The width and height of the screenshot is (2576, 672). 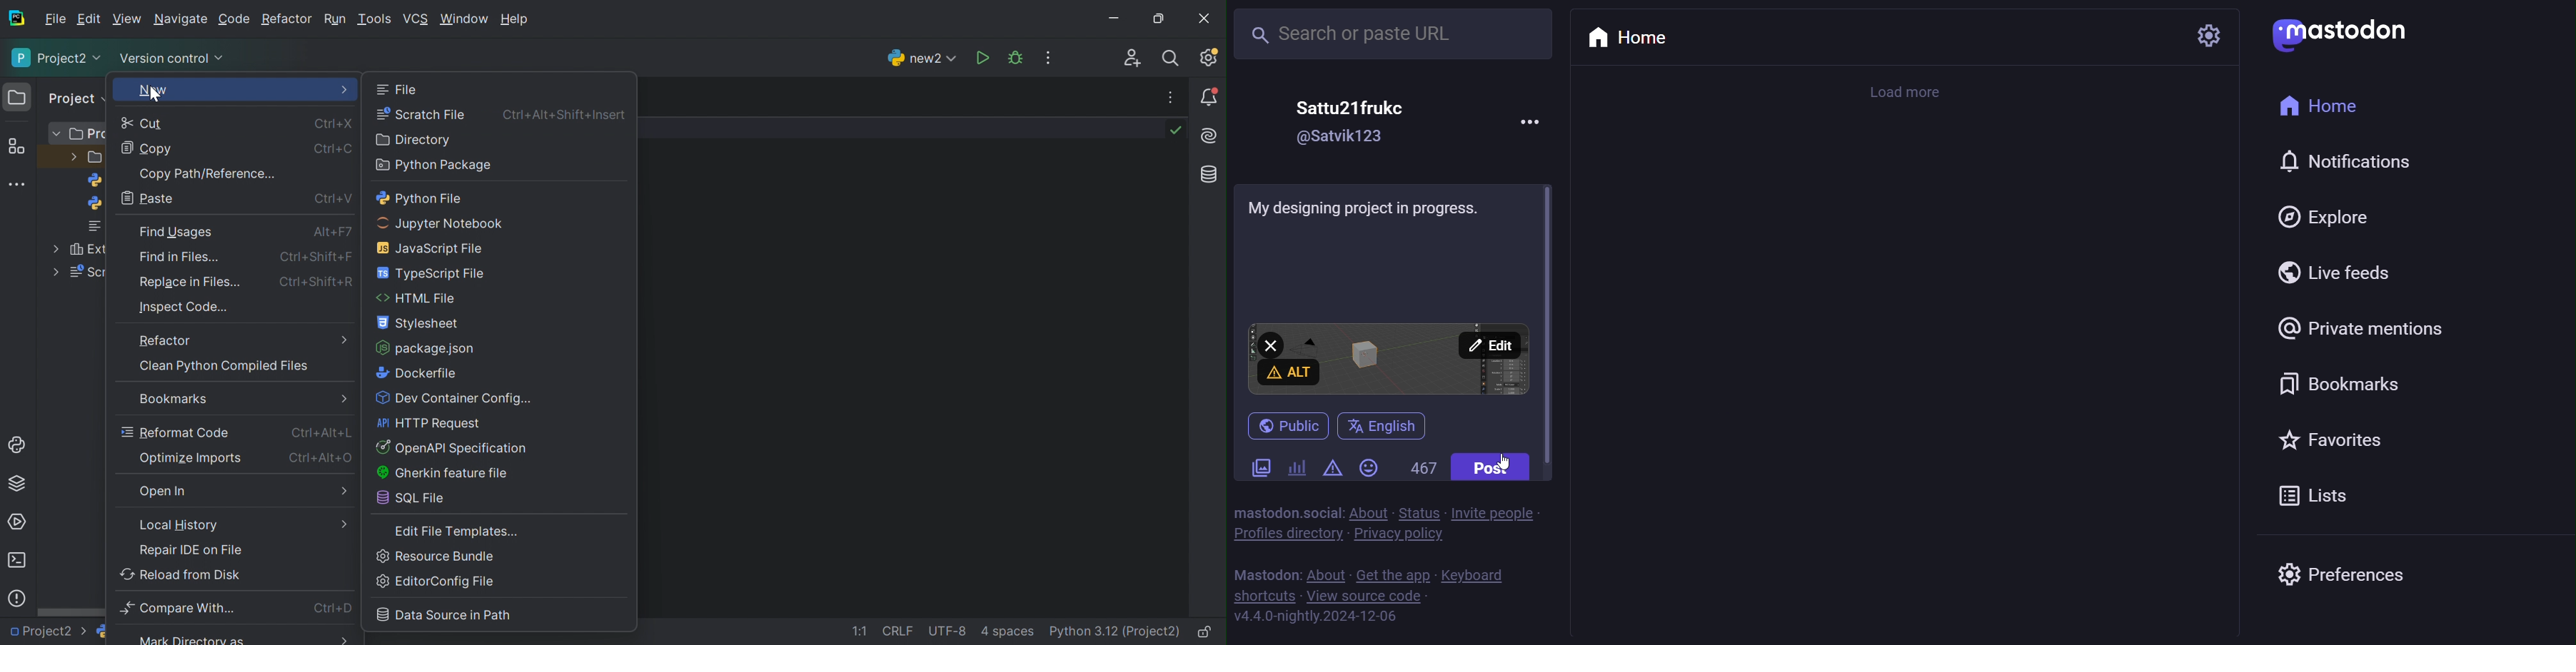 What do you see at coordinates (16, 561) in the screenshot?
I see `Terminal` at bounding box center [16, 561].